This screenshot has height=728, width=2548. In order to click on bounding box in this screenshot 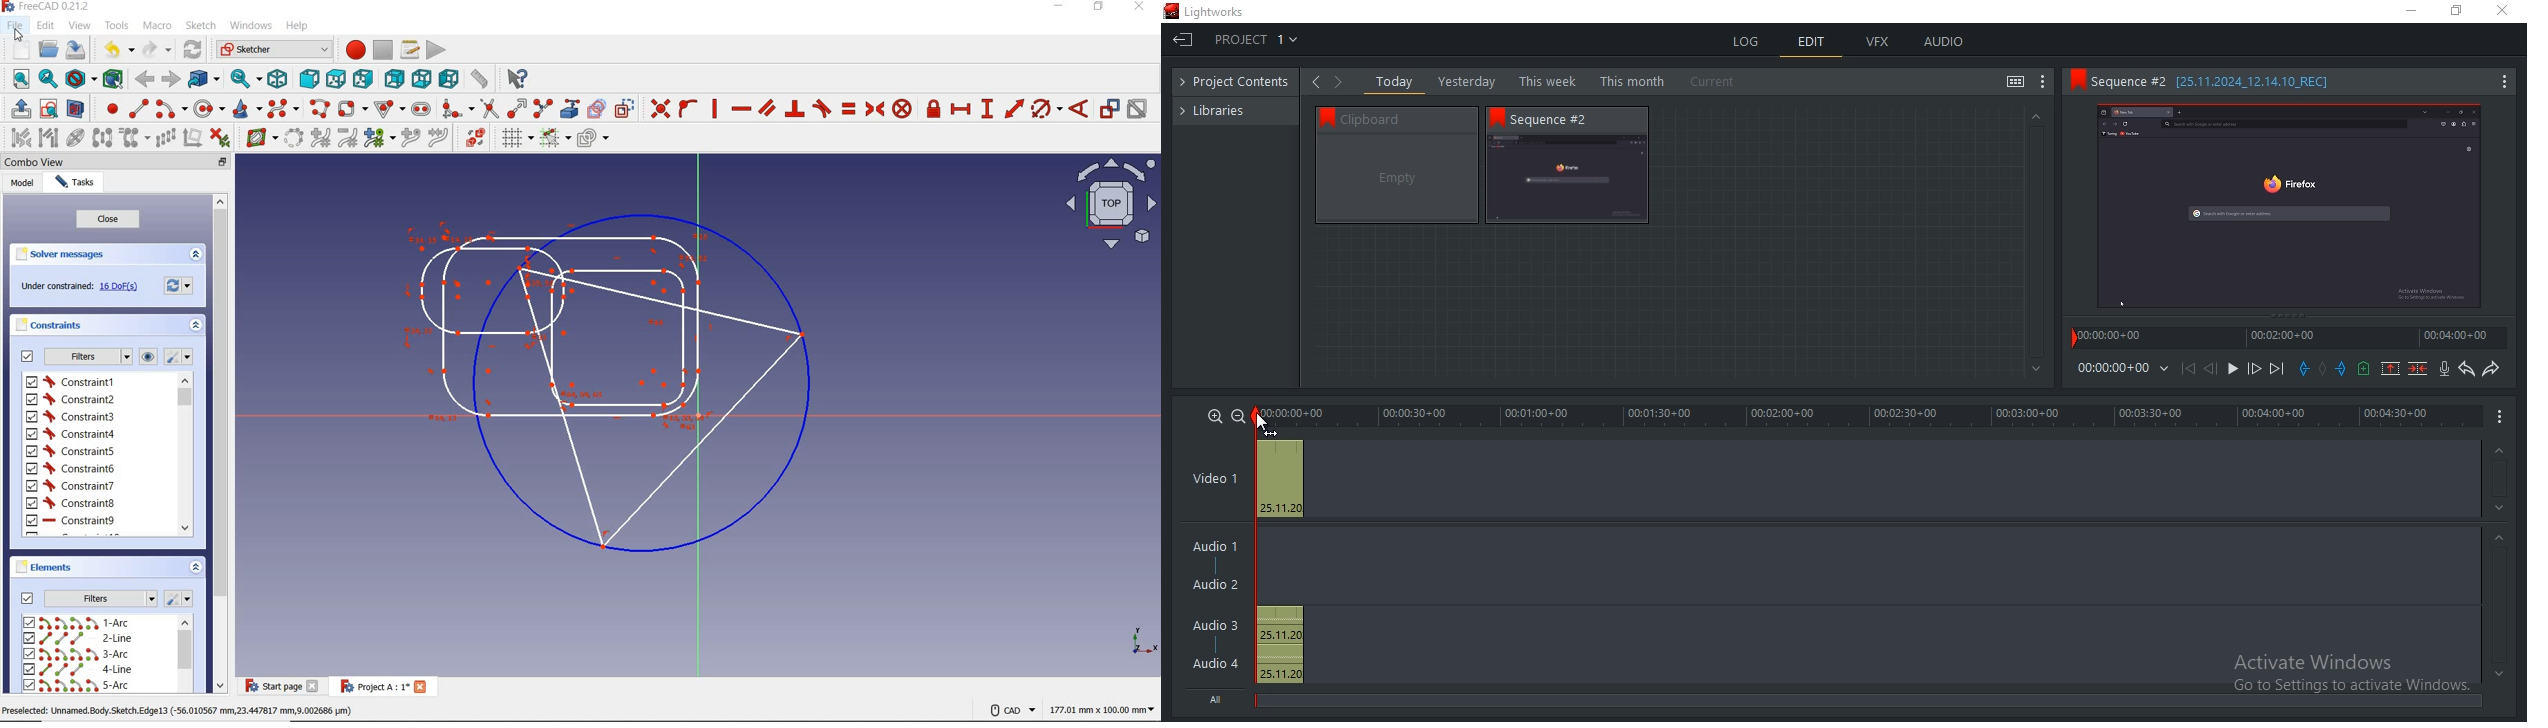, I will do `click(114, 77)`.